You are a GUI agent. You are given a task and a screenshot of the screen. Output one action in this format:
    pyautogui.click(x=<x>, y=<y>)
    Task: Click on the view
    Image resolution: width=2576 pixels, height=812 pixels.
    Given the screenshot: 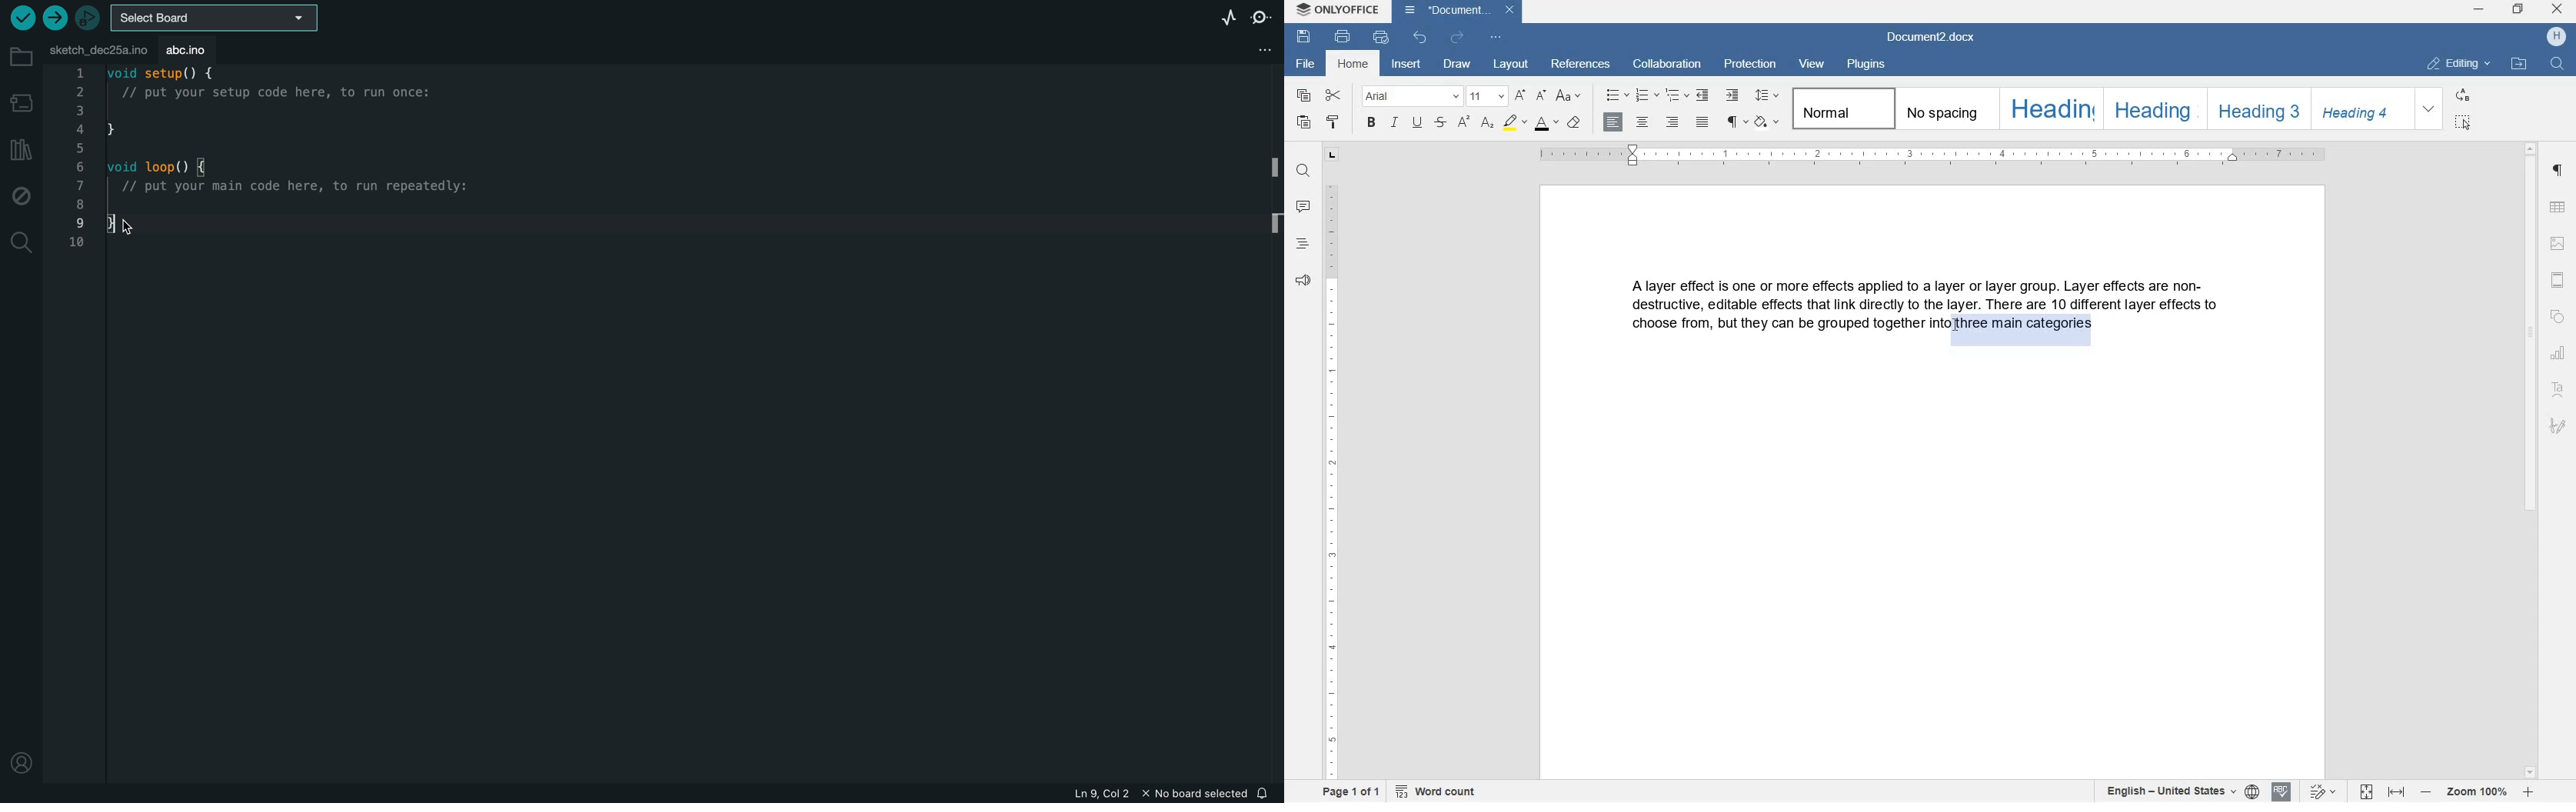 What is the action you would take?
    pyautogui.click(x=1815, y=63)
    